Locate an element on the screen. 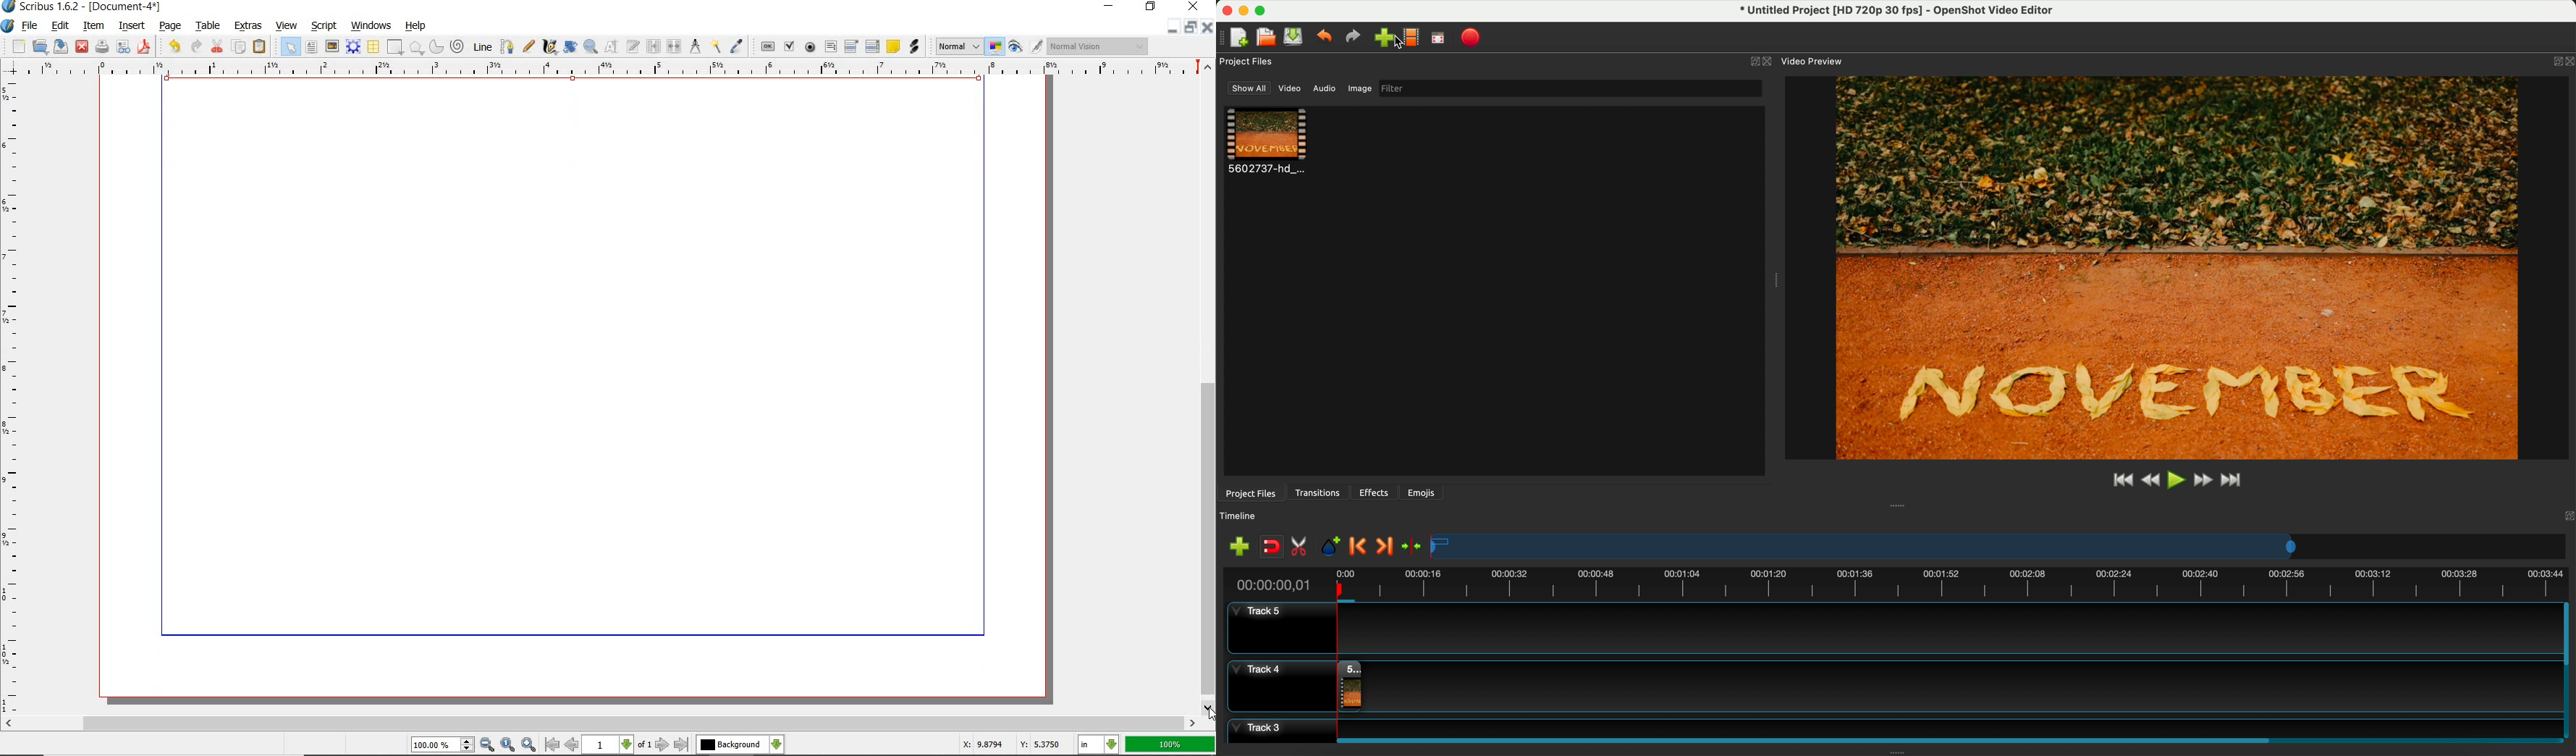 Image resolution: width=2576 pixels, height=756 pixels. 100% is located at coordinates (1170, 744).